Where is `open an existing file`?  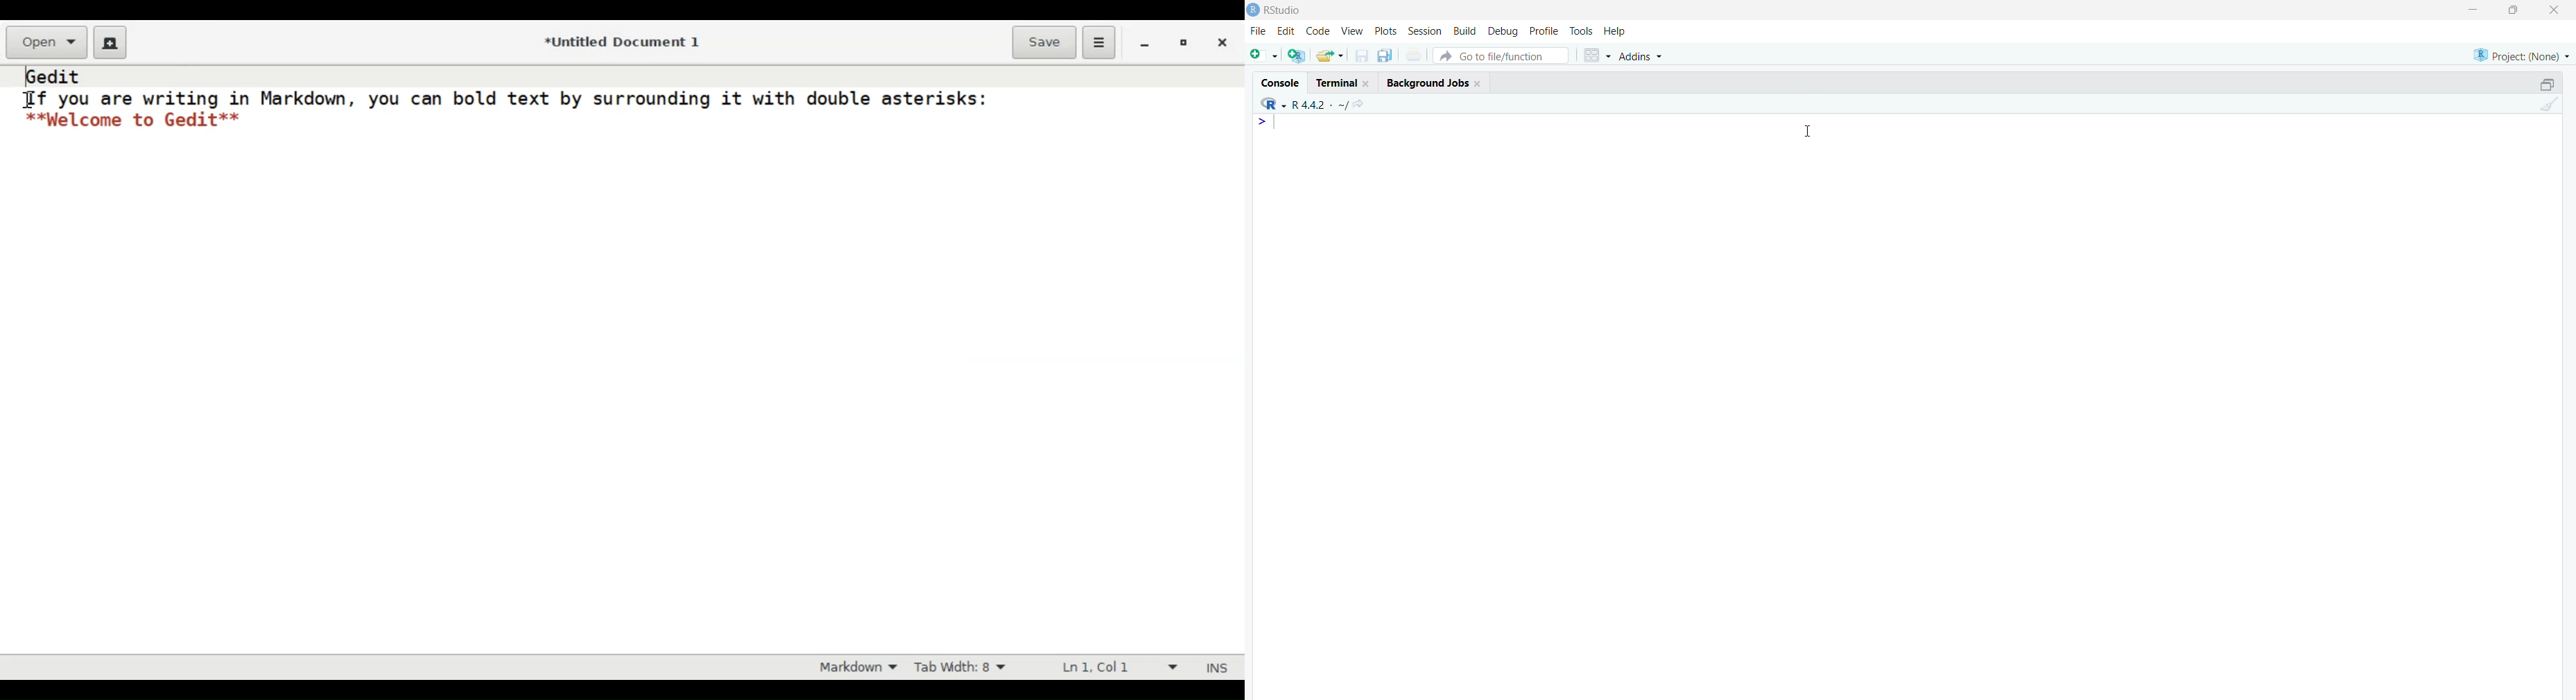
open an existing file is located at coordinates (1329, 55).